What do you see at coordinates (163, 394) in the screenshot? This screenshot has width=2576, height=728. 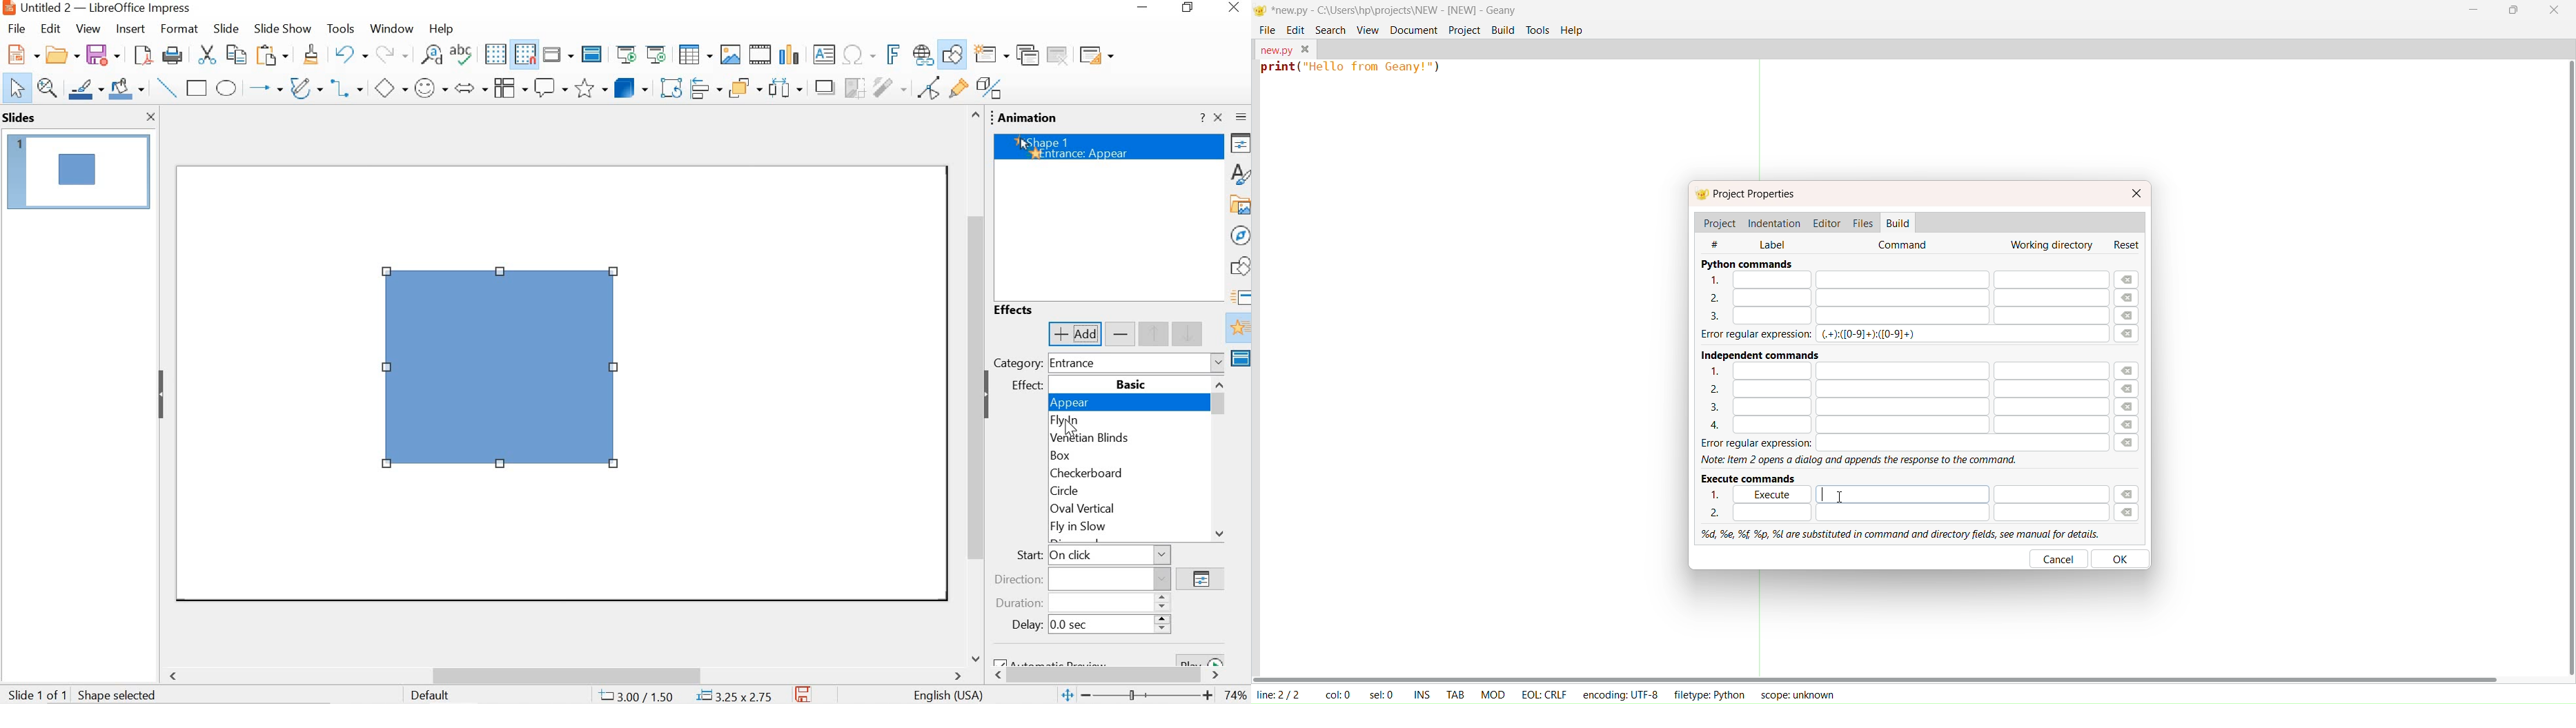 I see `hide` at bounding box center [163, 394].